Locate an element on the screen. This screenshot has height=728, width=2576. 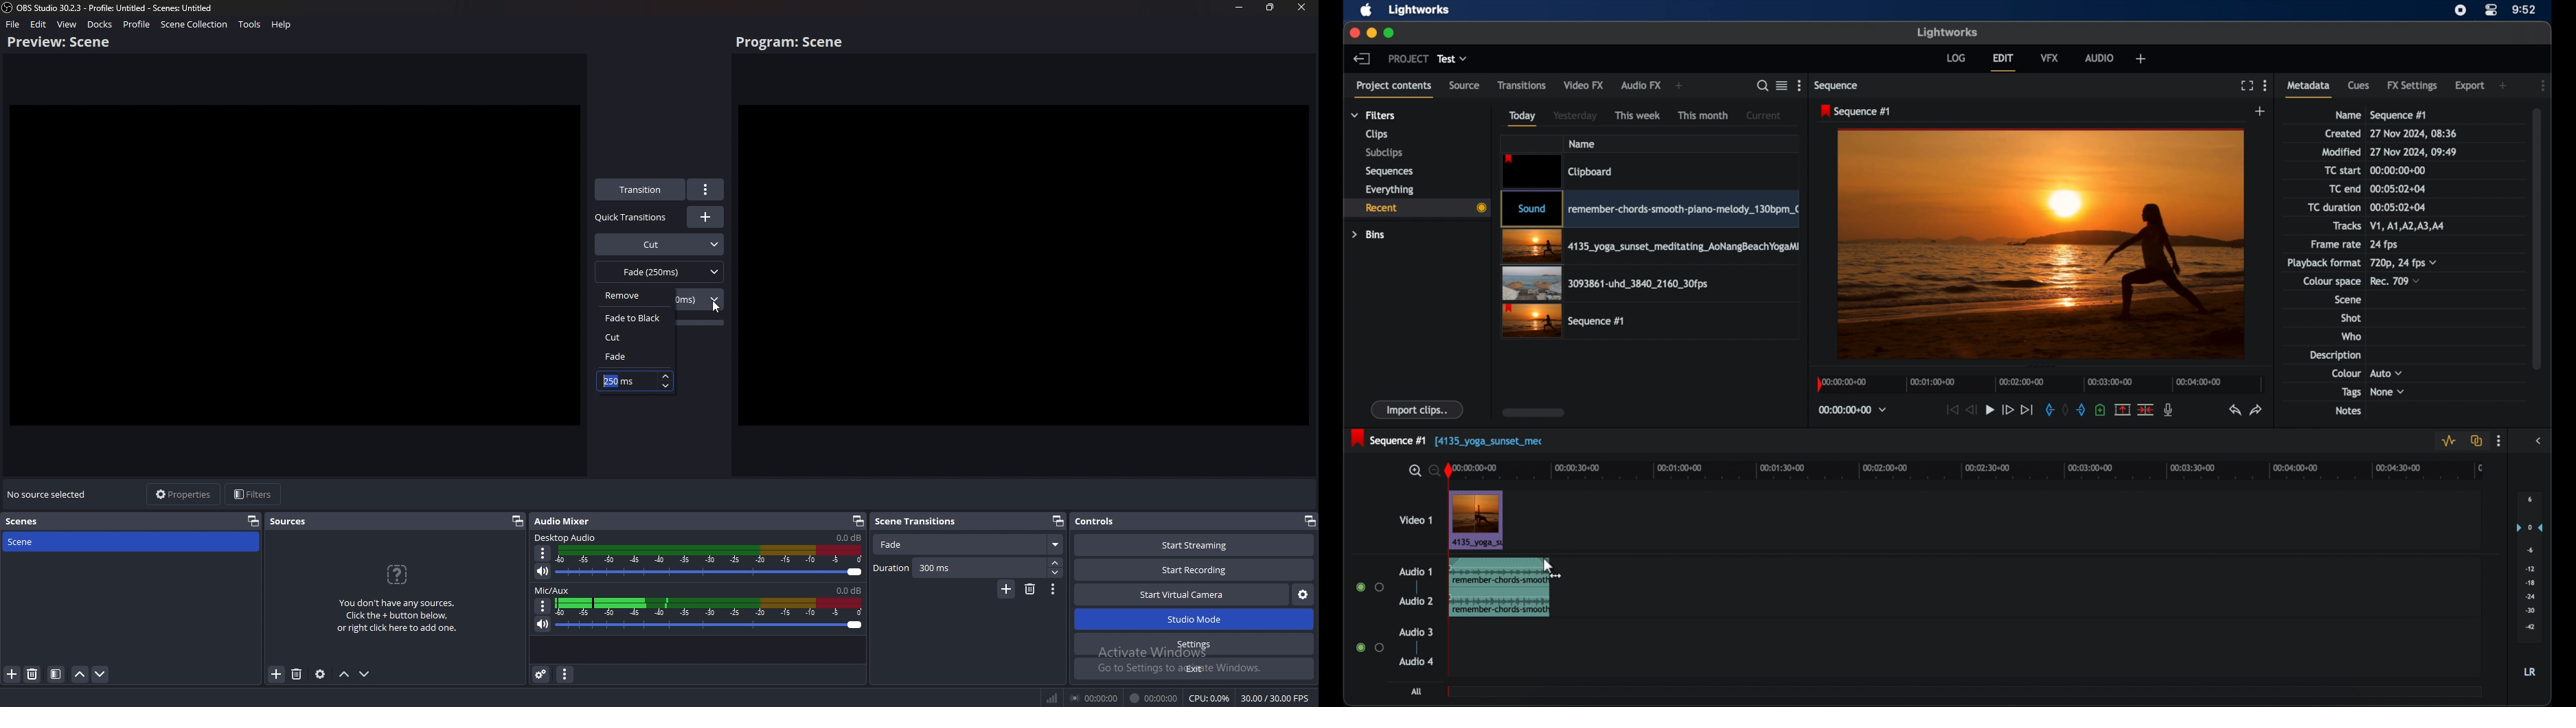
scene collection is located at coordinates (194, 25).